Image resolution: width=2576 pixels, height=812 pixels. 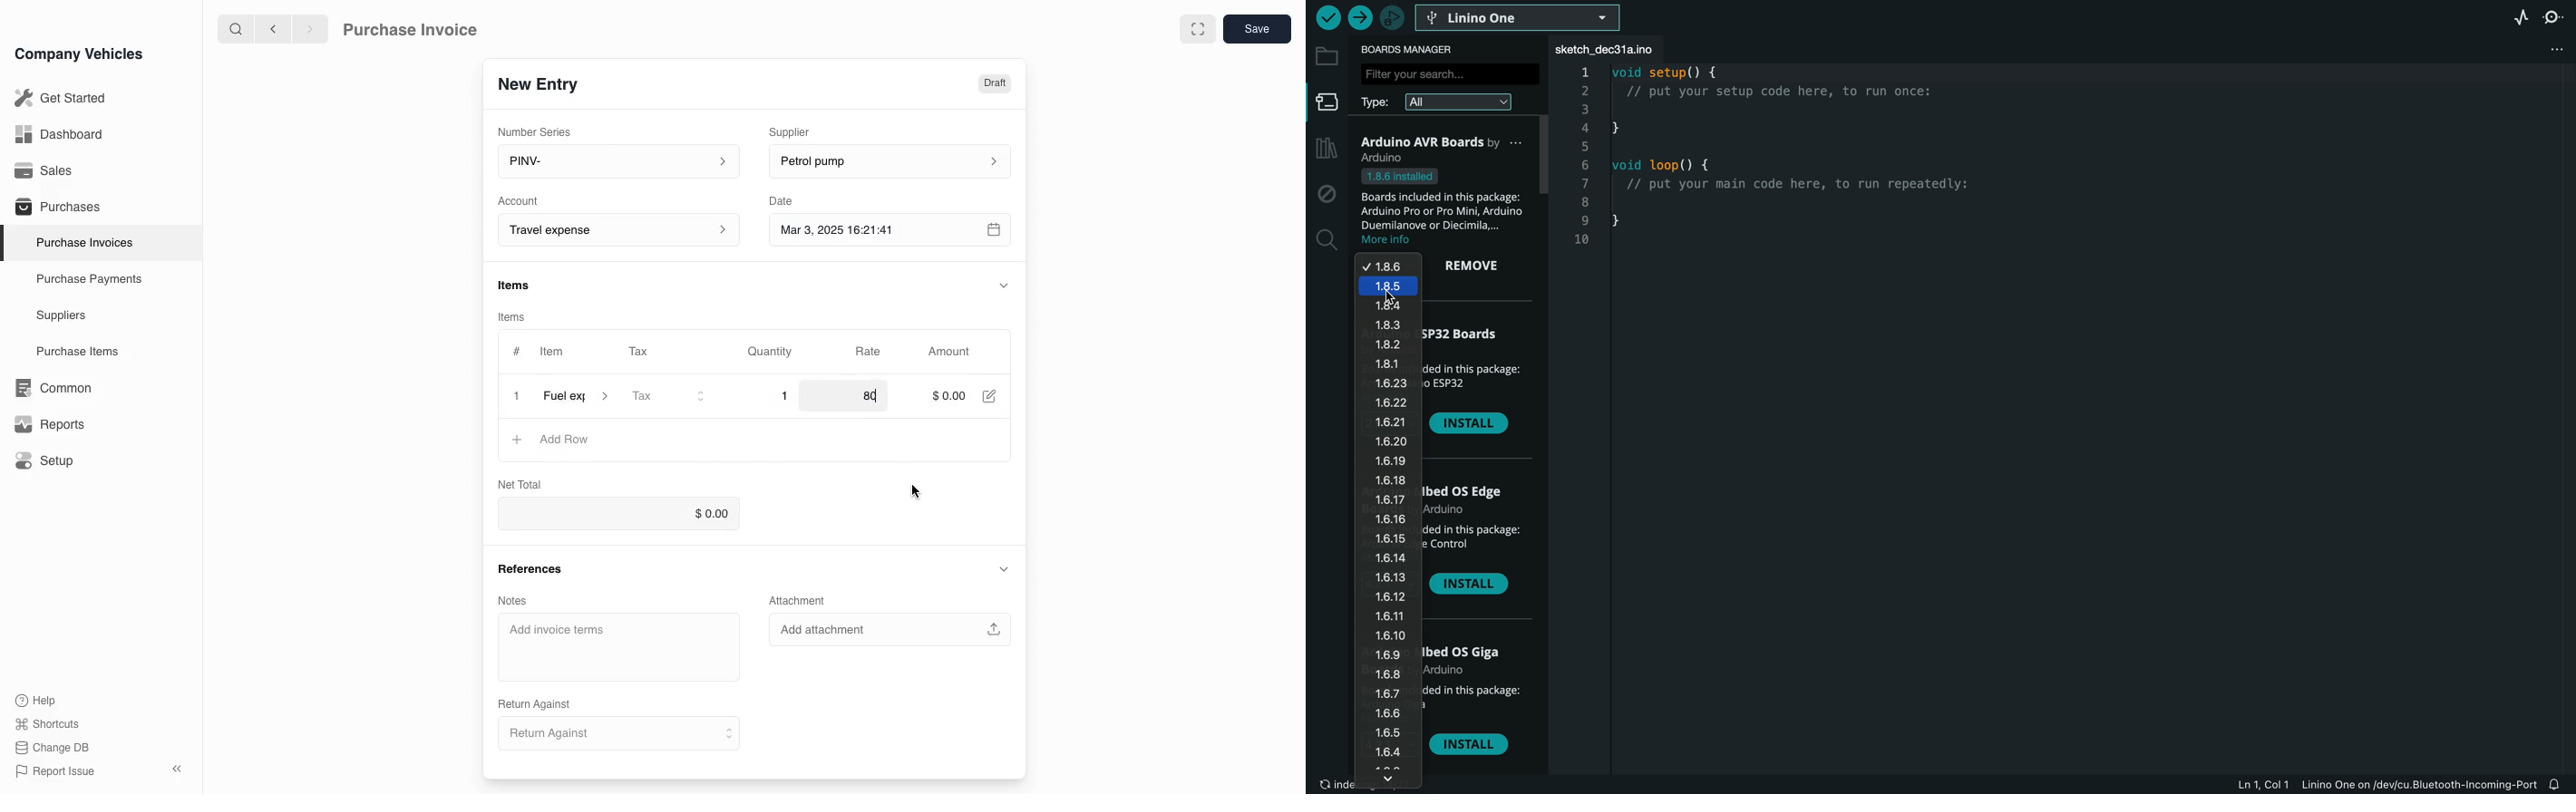 What do you see at coordinates (916, 490) in the screenshot?
I see `cursor` at bounding box center [916, 490].